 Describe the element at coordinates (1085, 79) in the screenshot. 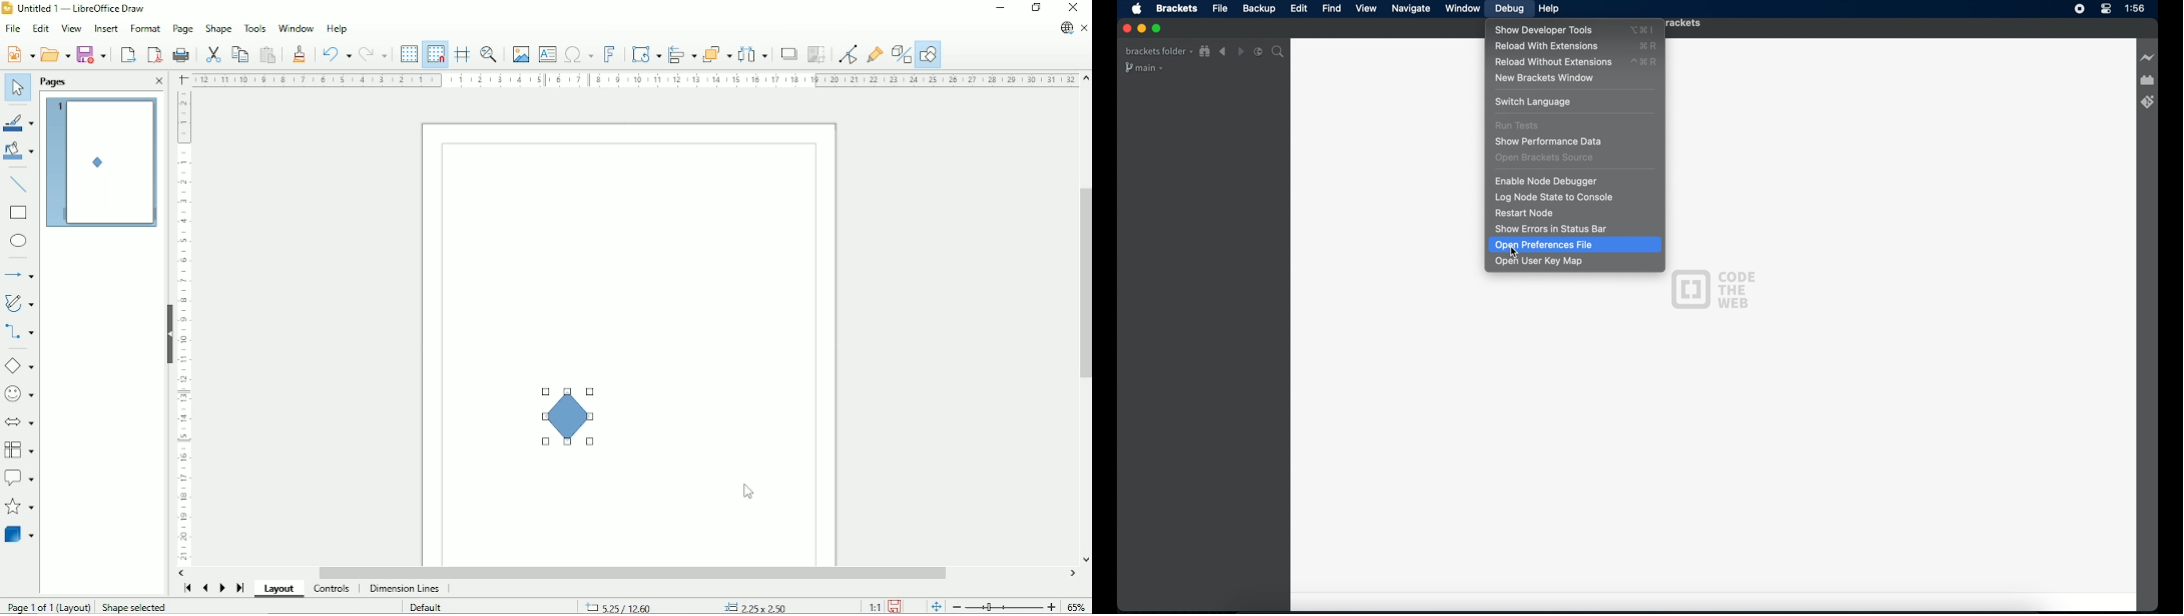

I see `Vertical scroll button` at that location.